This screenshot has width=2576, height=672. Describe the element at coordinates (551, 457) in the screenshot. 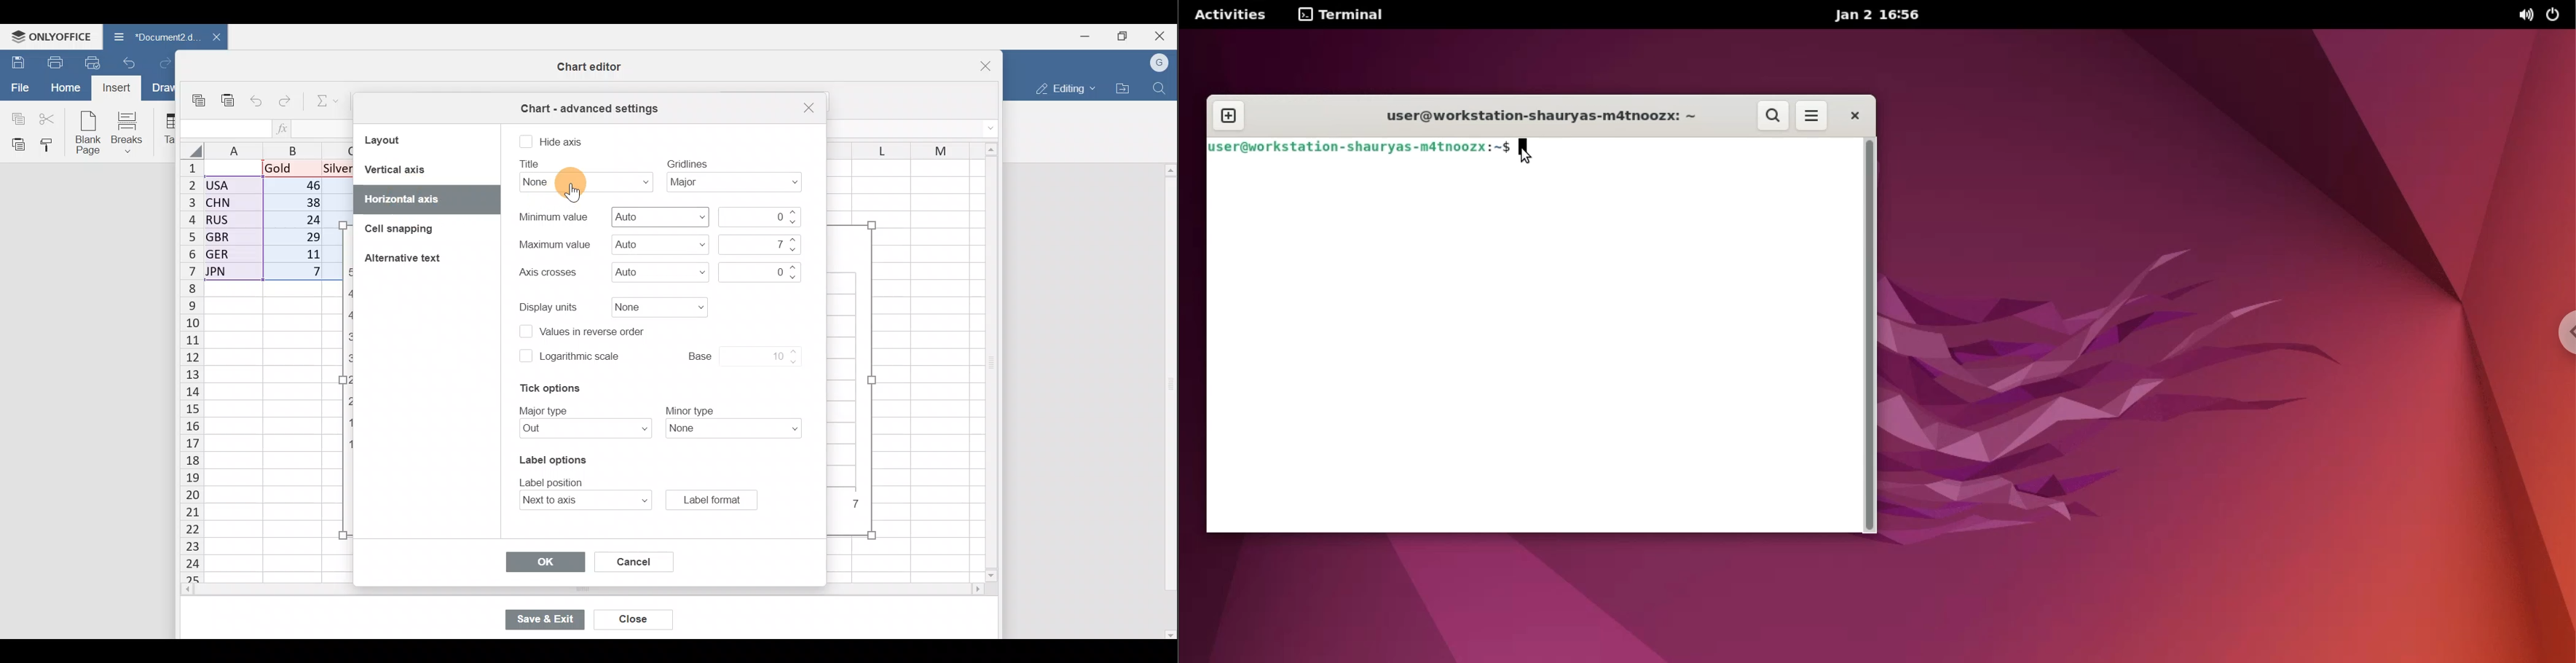

I see `Label options` at that location.